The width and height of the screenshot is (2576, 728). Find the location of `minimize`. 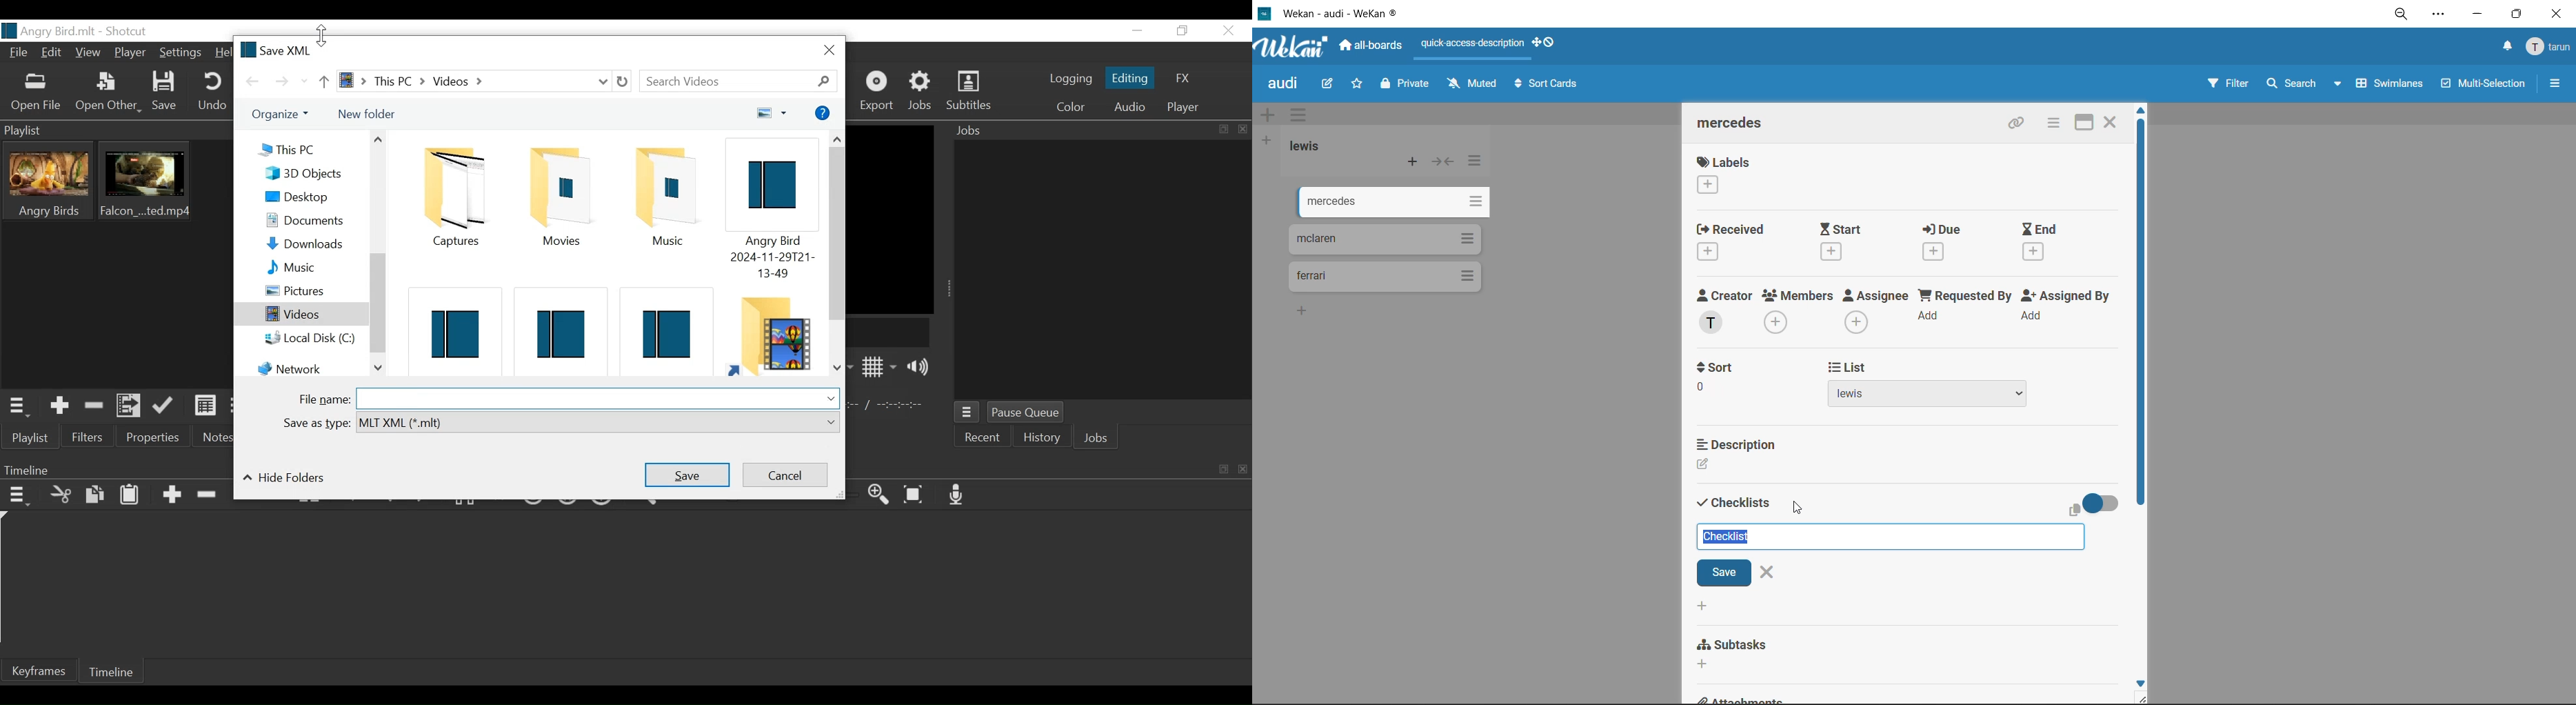

minimize is located at coordinates (1140, 30).